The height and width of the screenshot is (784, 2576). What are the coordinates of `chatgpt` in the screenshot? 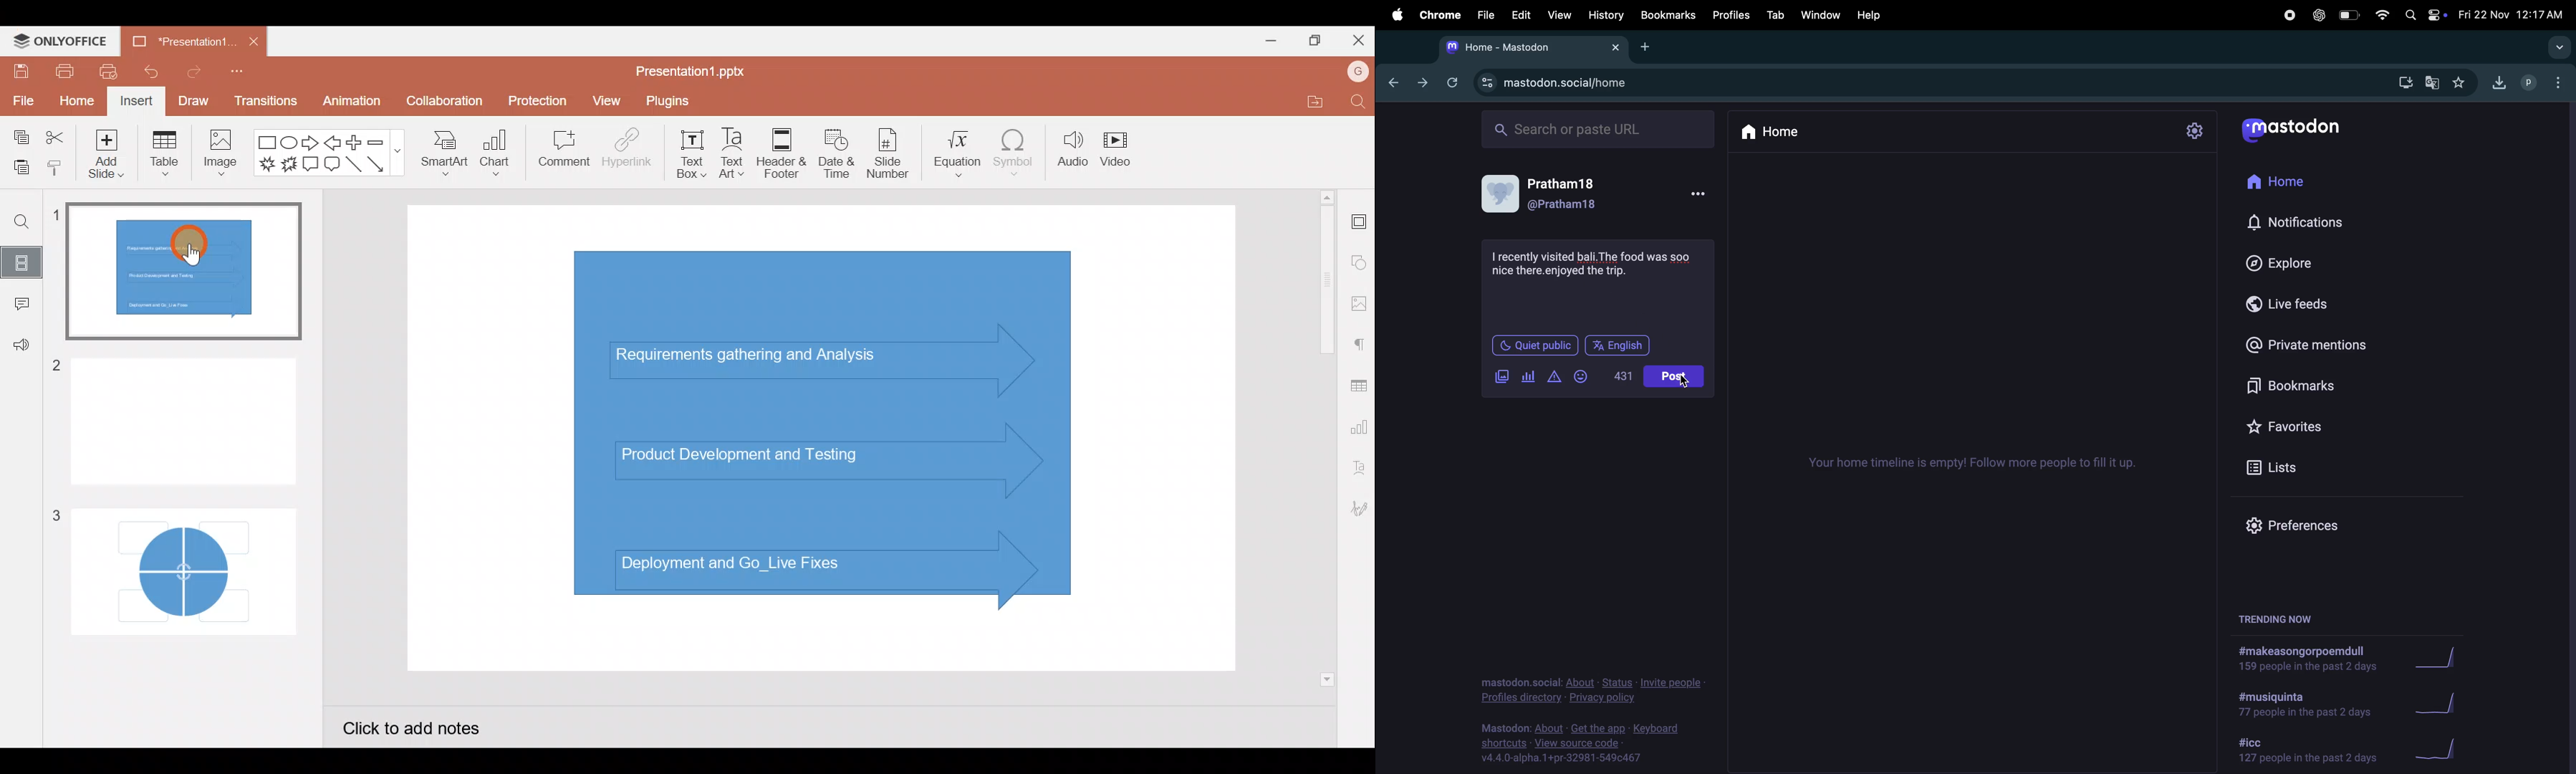 It's located at (2319, 16).